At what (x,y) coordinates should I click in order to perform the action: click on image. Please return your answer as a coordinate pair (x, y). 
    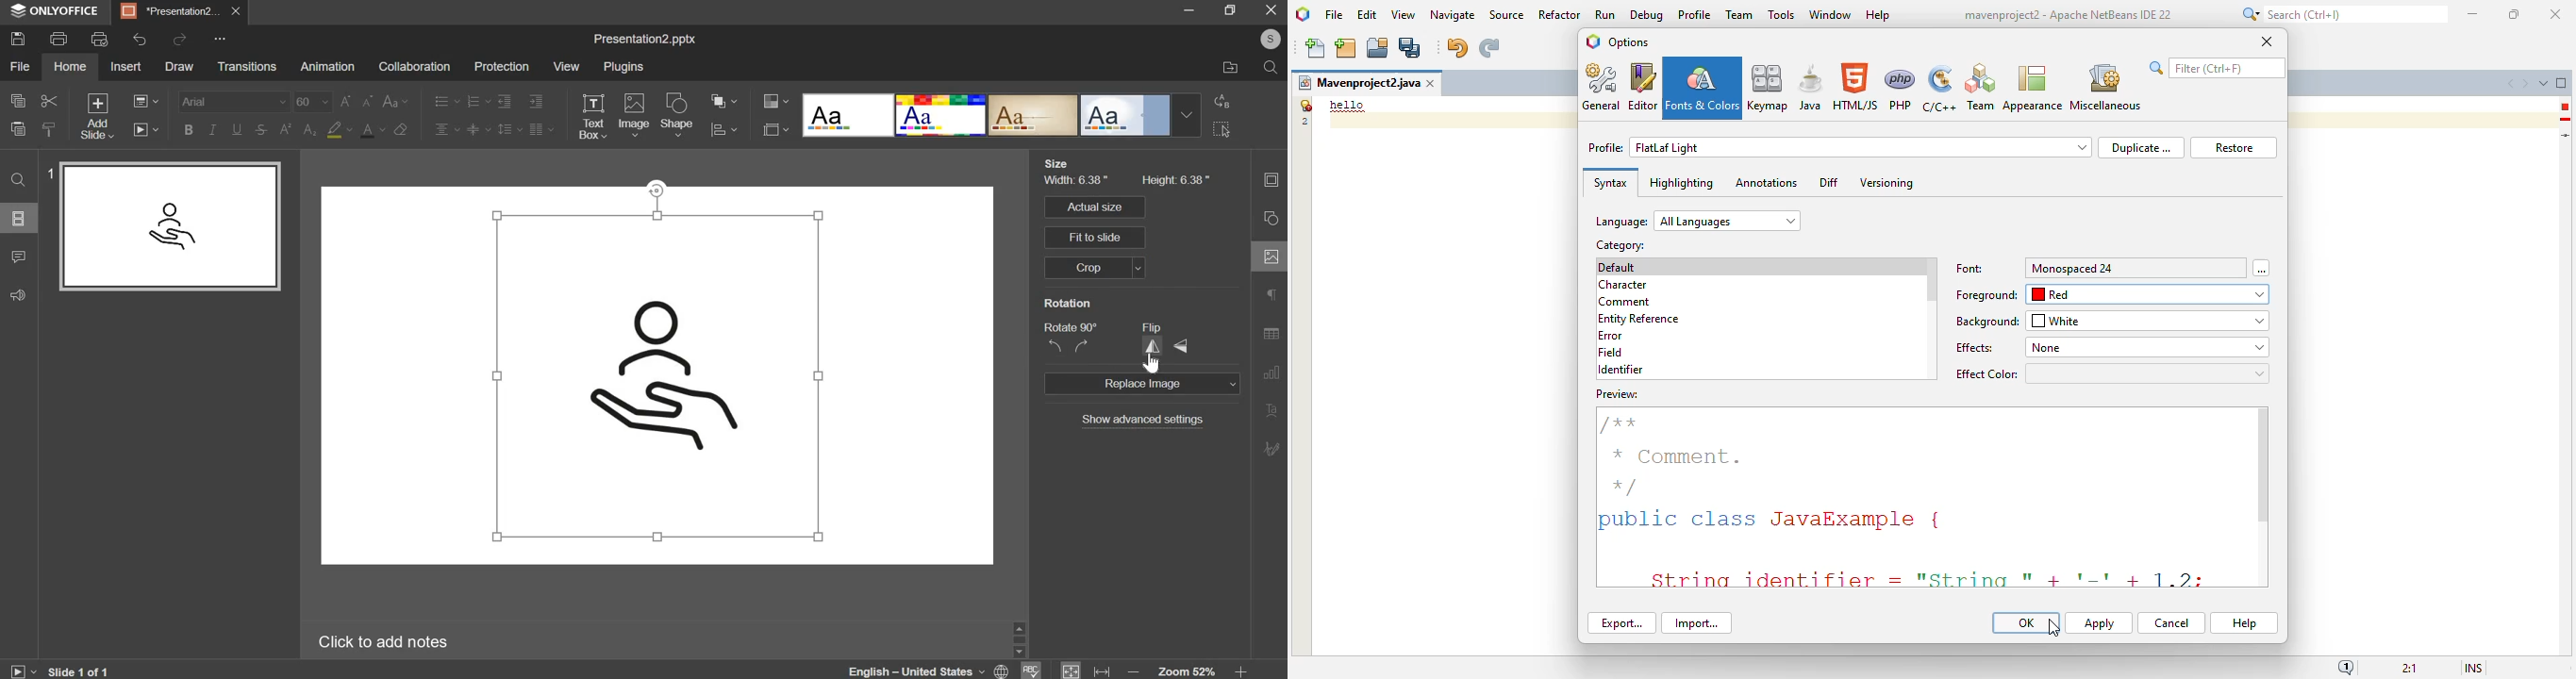
    Looking at the image, I should click on (635, 113).